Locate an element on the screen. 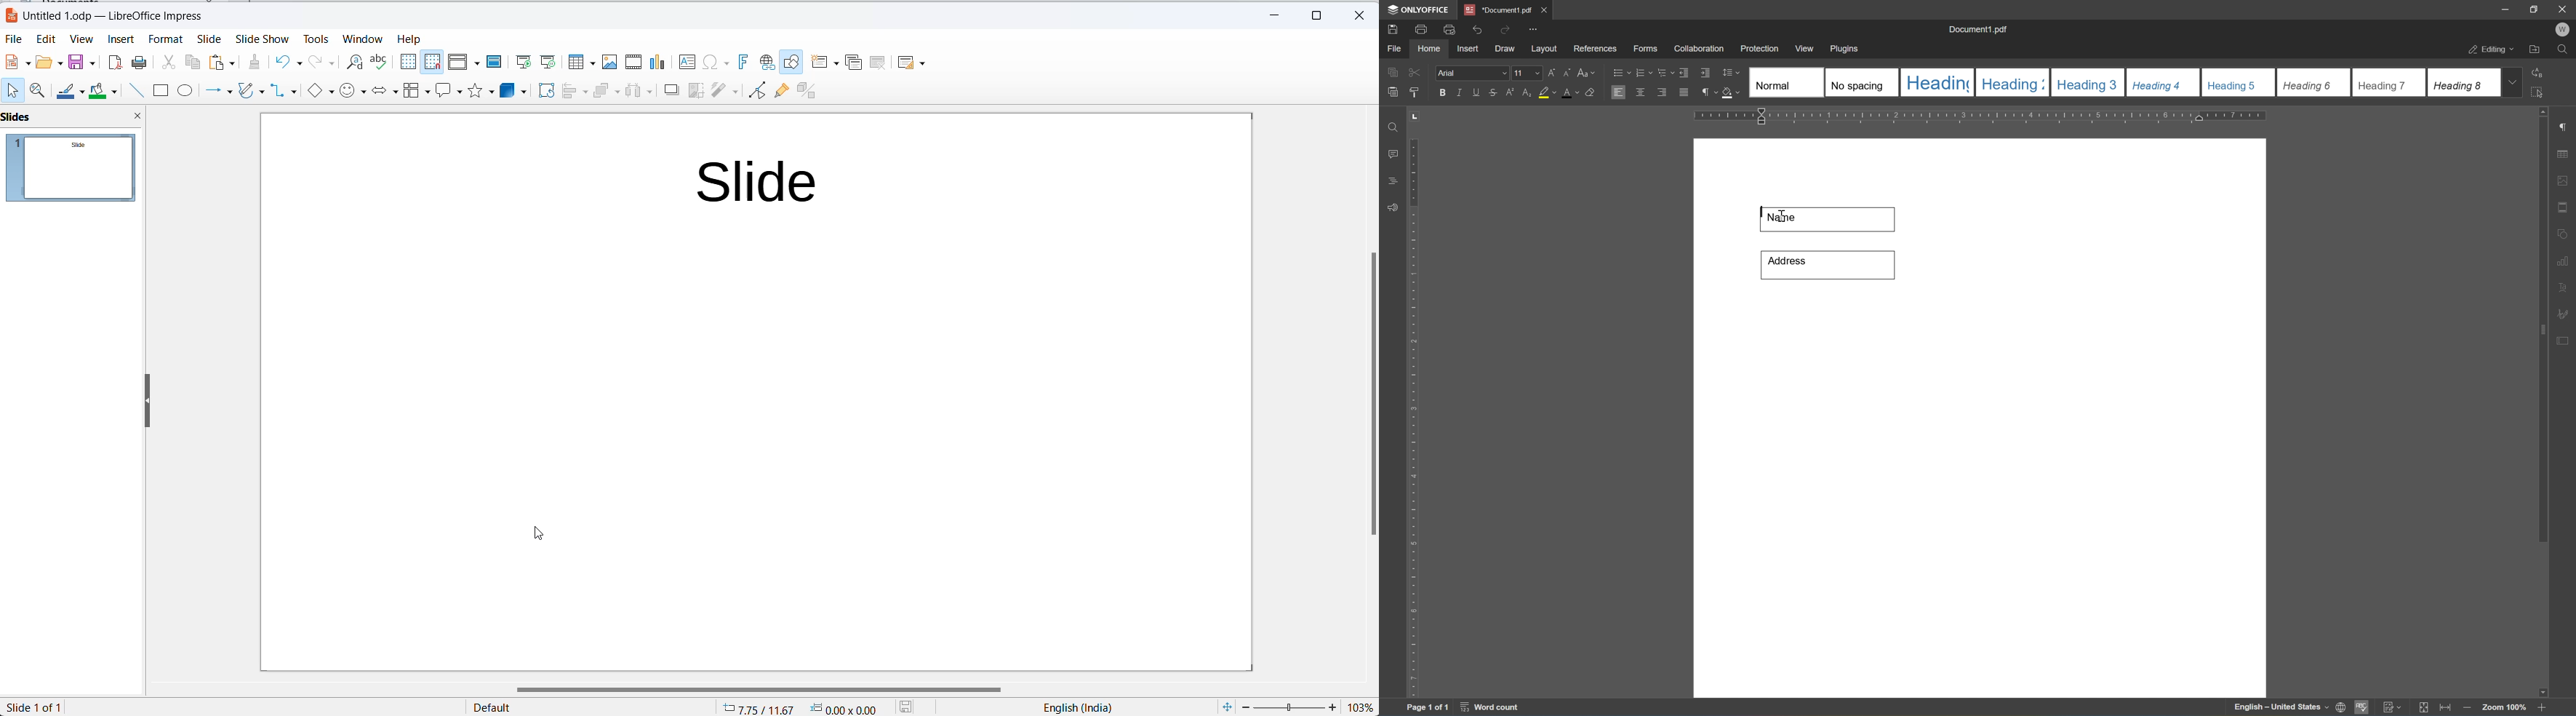 The height and width of the screenshot is (728, 2576). drop down is located at coordinates (2516, 83).